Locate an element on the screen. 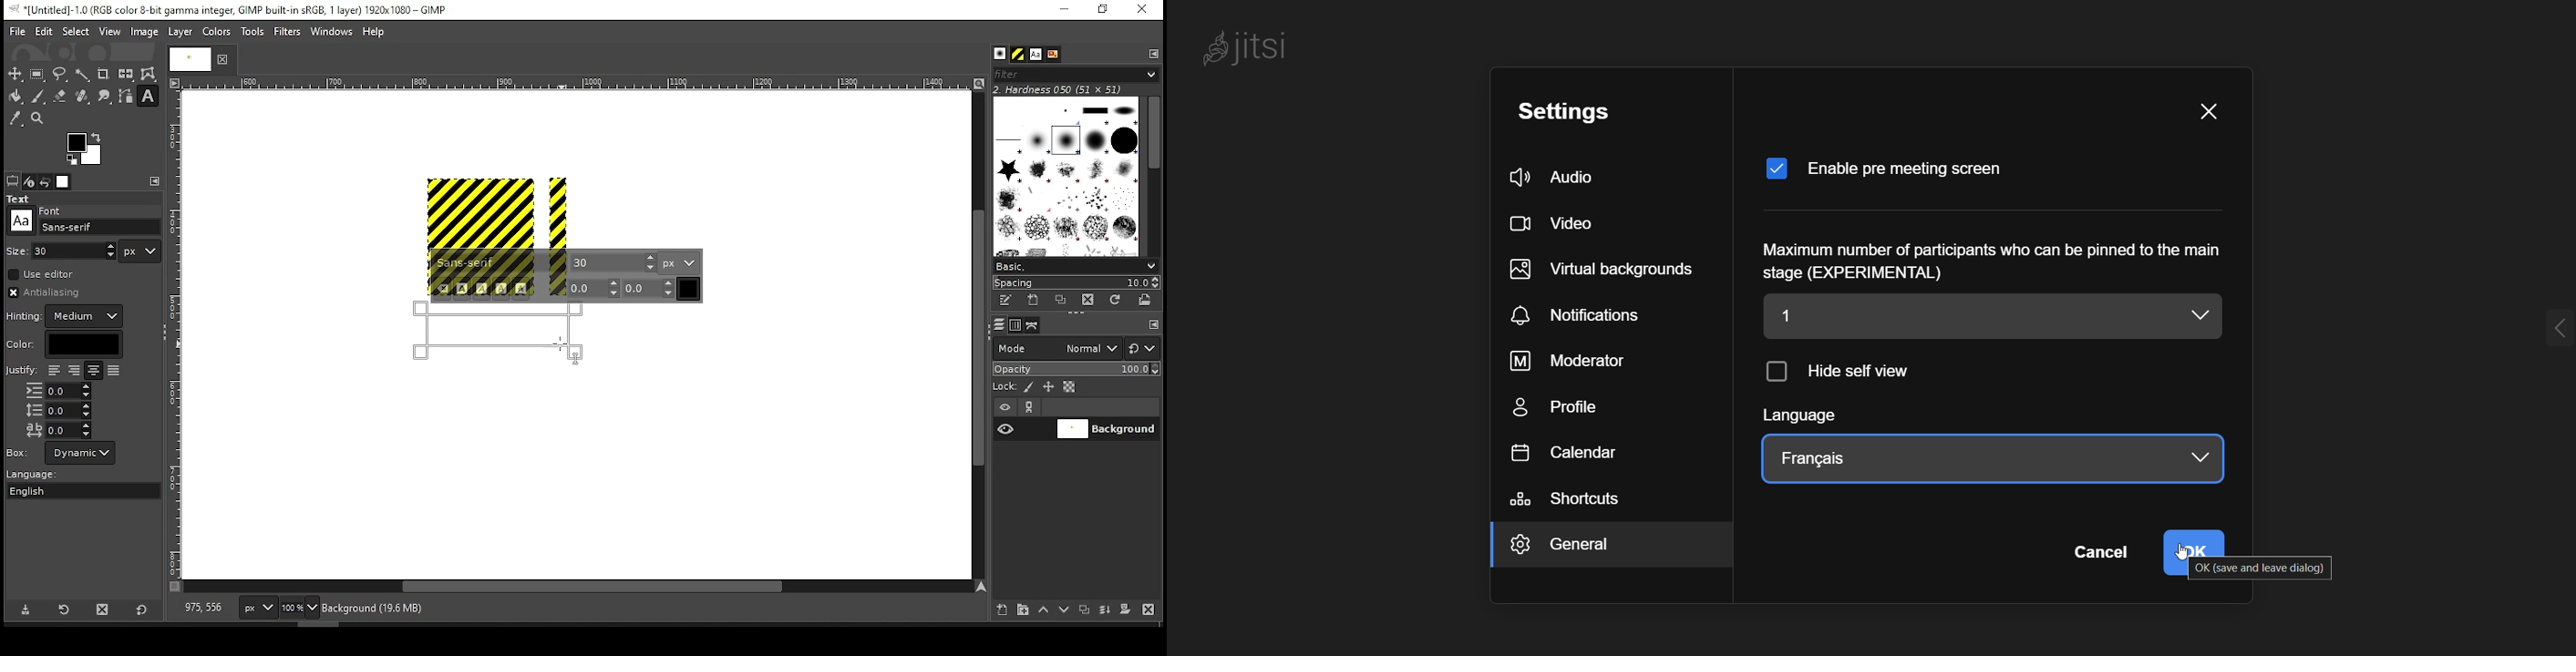 This screenshot has width=2576, height=672.  is located at coordinates (187, 58).